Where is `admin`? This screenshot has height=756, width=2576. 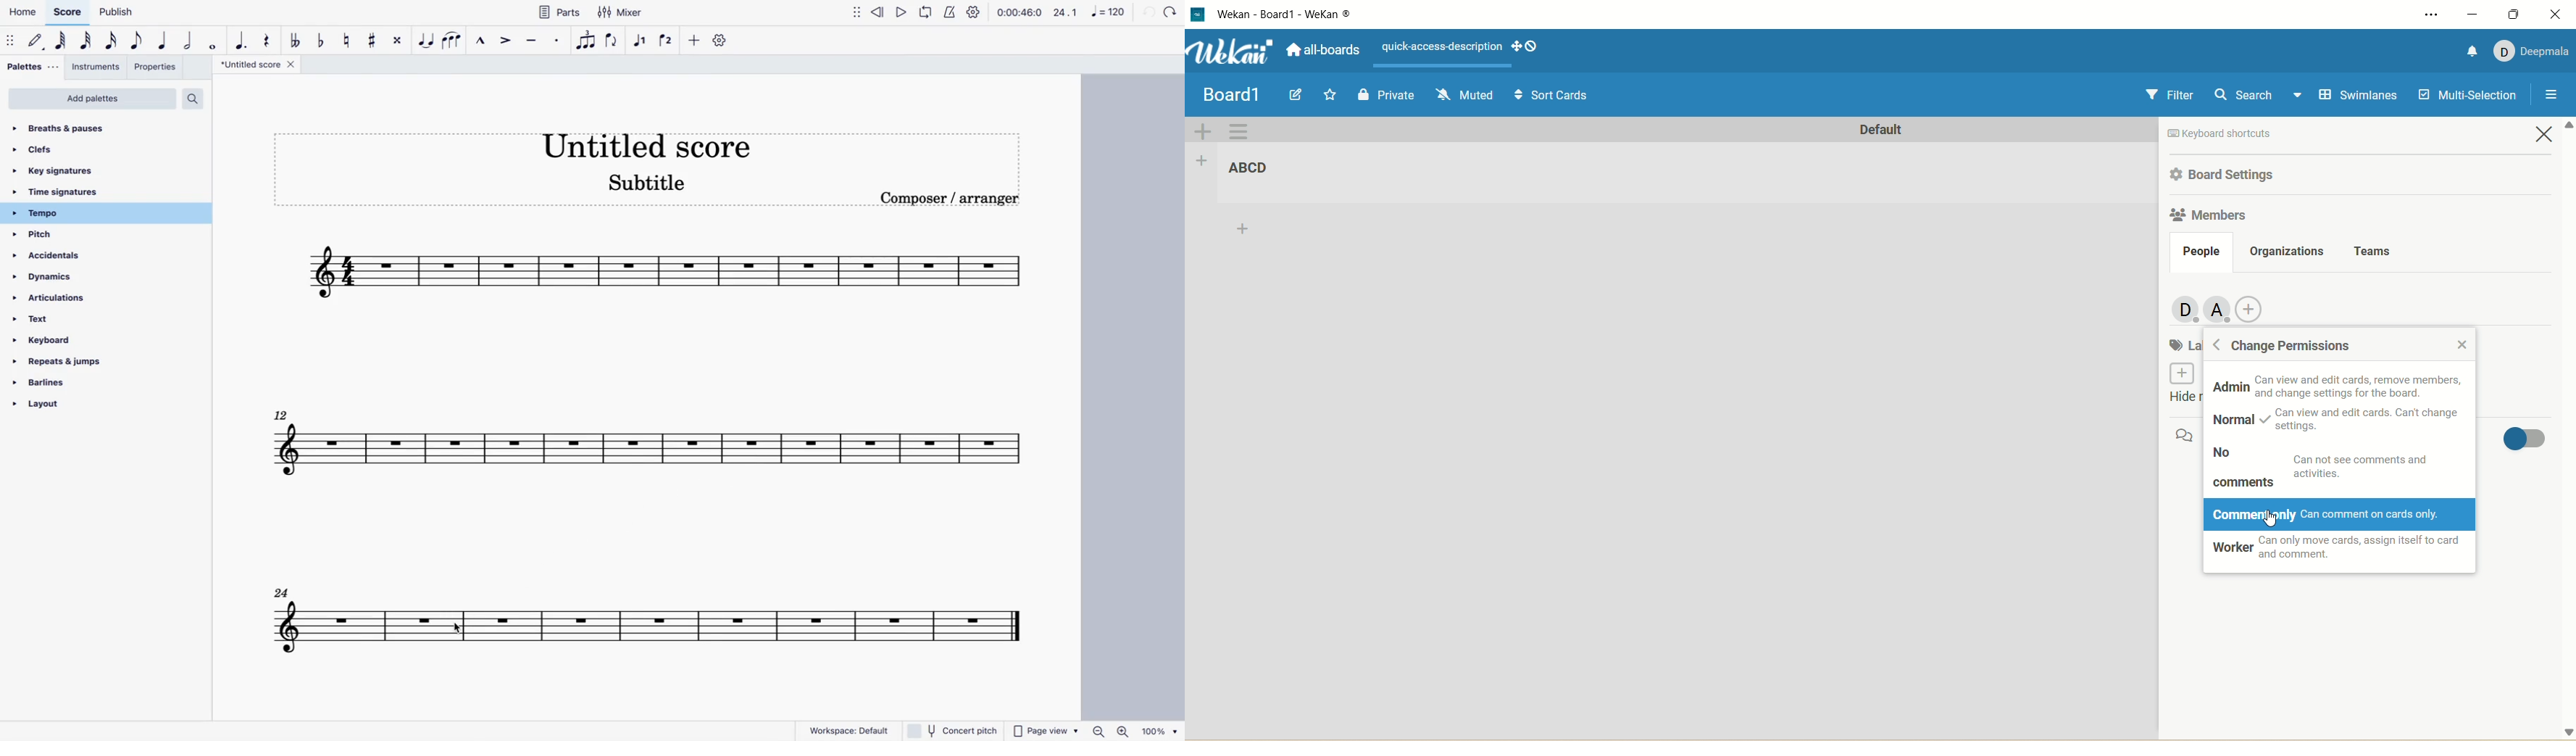
admin is located at coordinates (2229, 390).